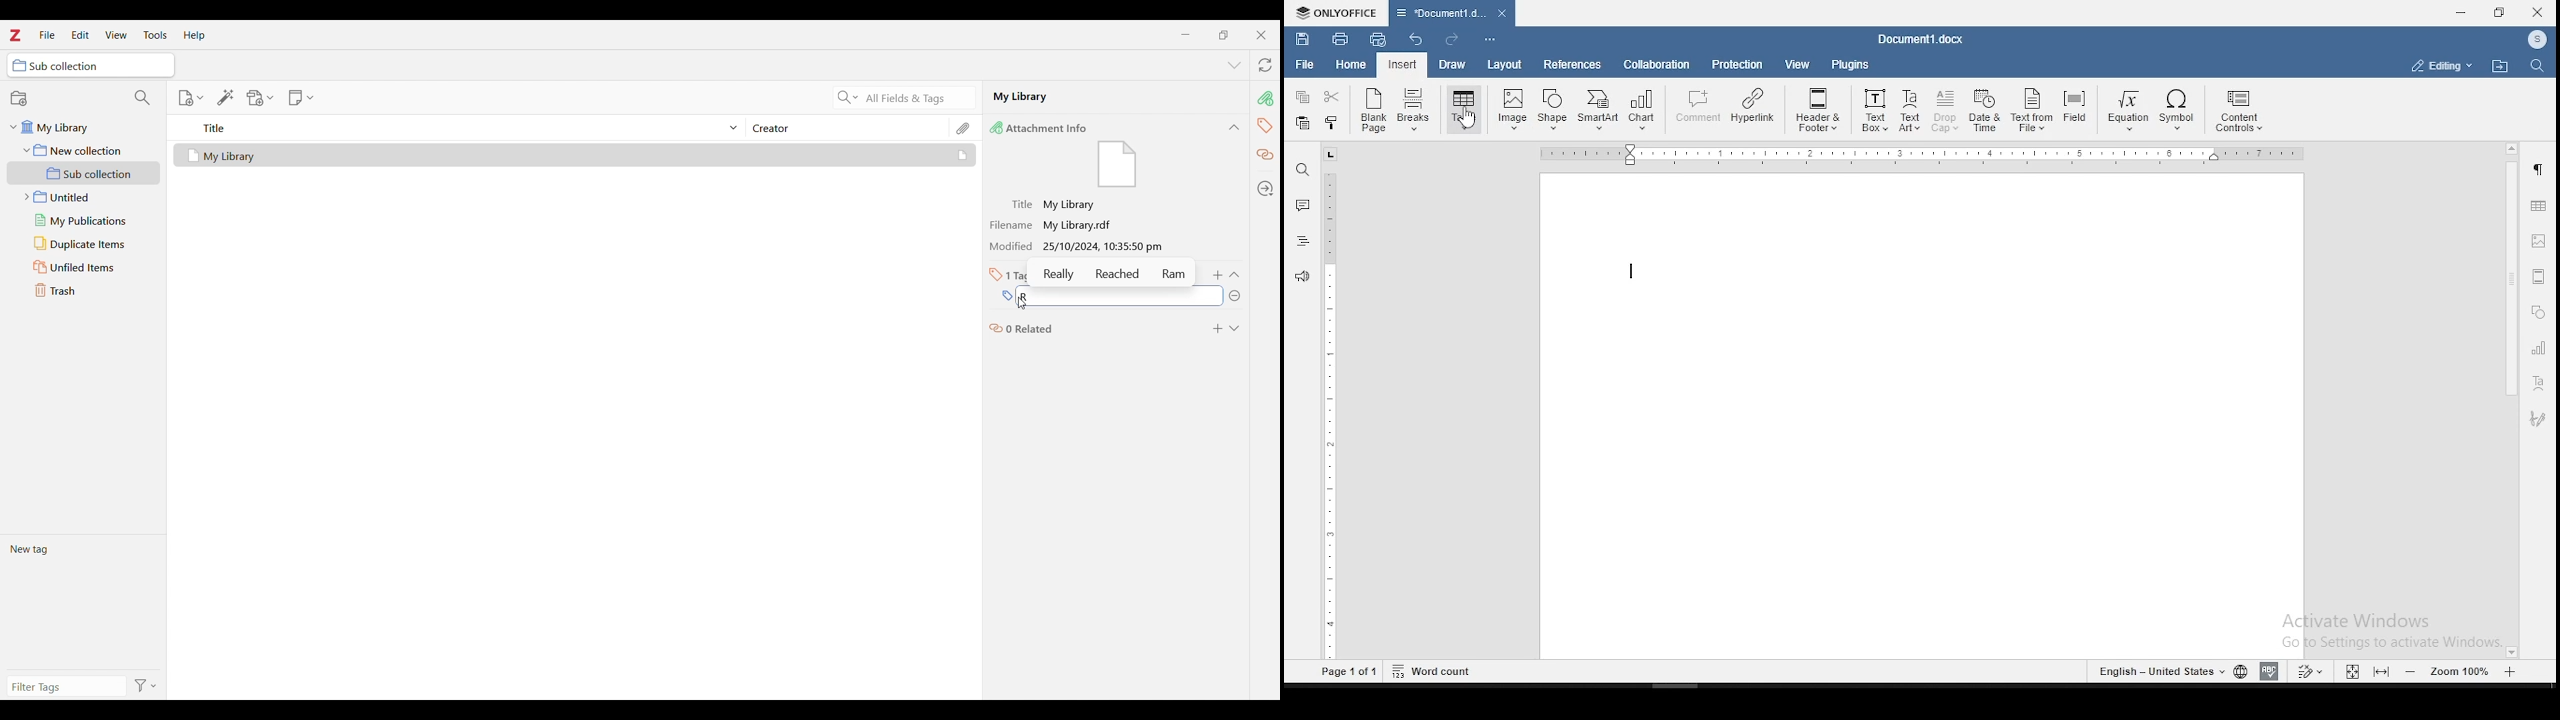 This screenshot has height=728, width=2576. What do you see at coordinates (2461, 671) in the screenshot?
I see `zoom level` at bounding box center [2461, 671].